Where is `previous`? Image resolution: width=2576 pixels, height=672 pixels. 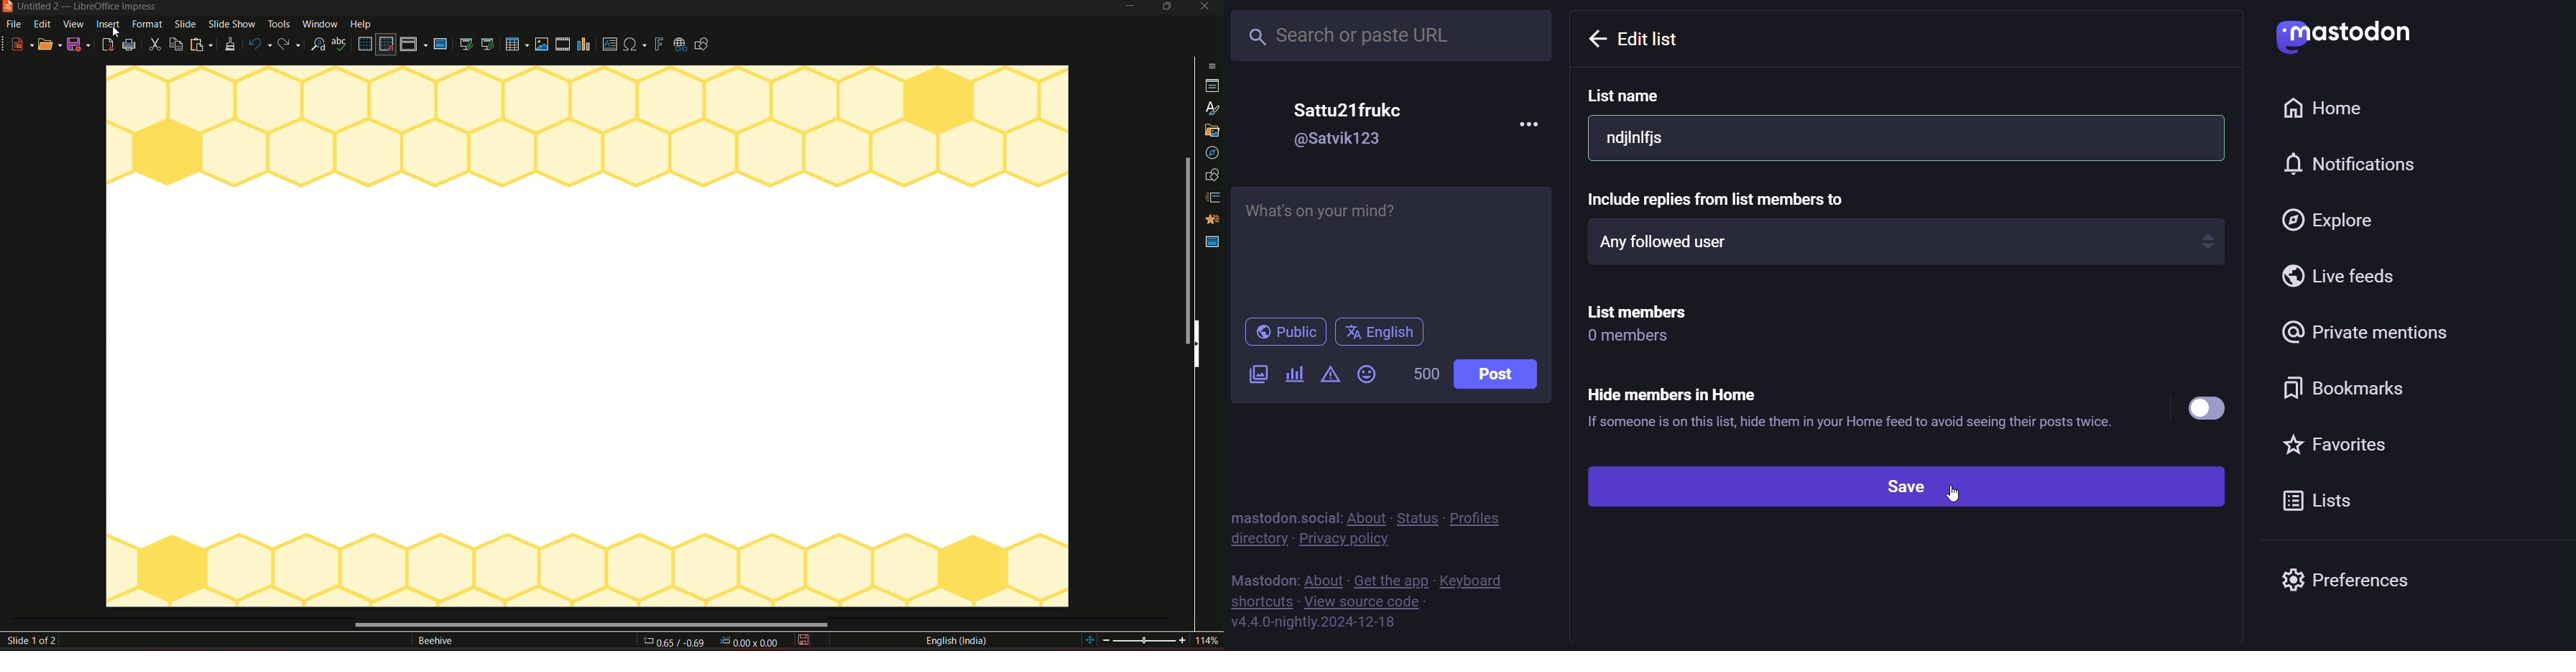 previous is located at coordinates (1636, 39).